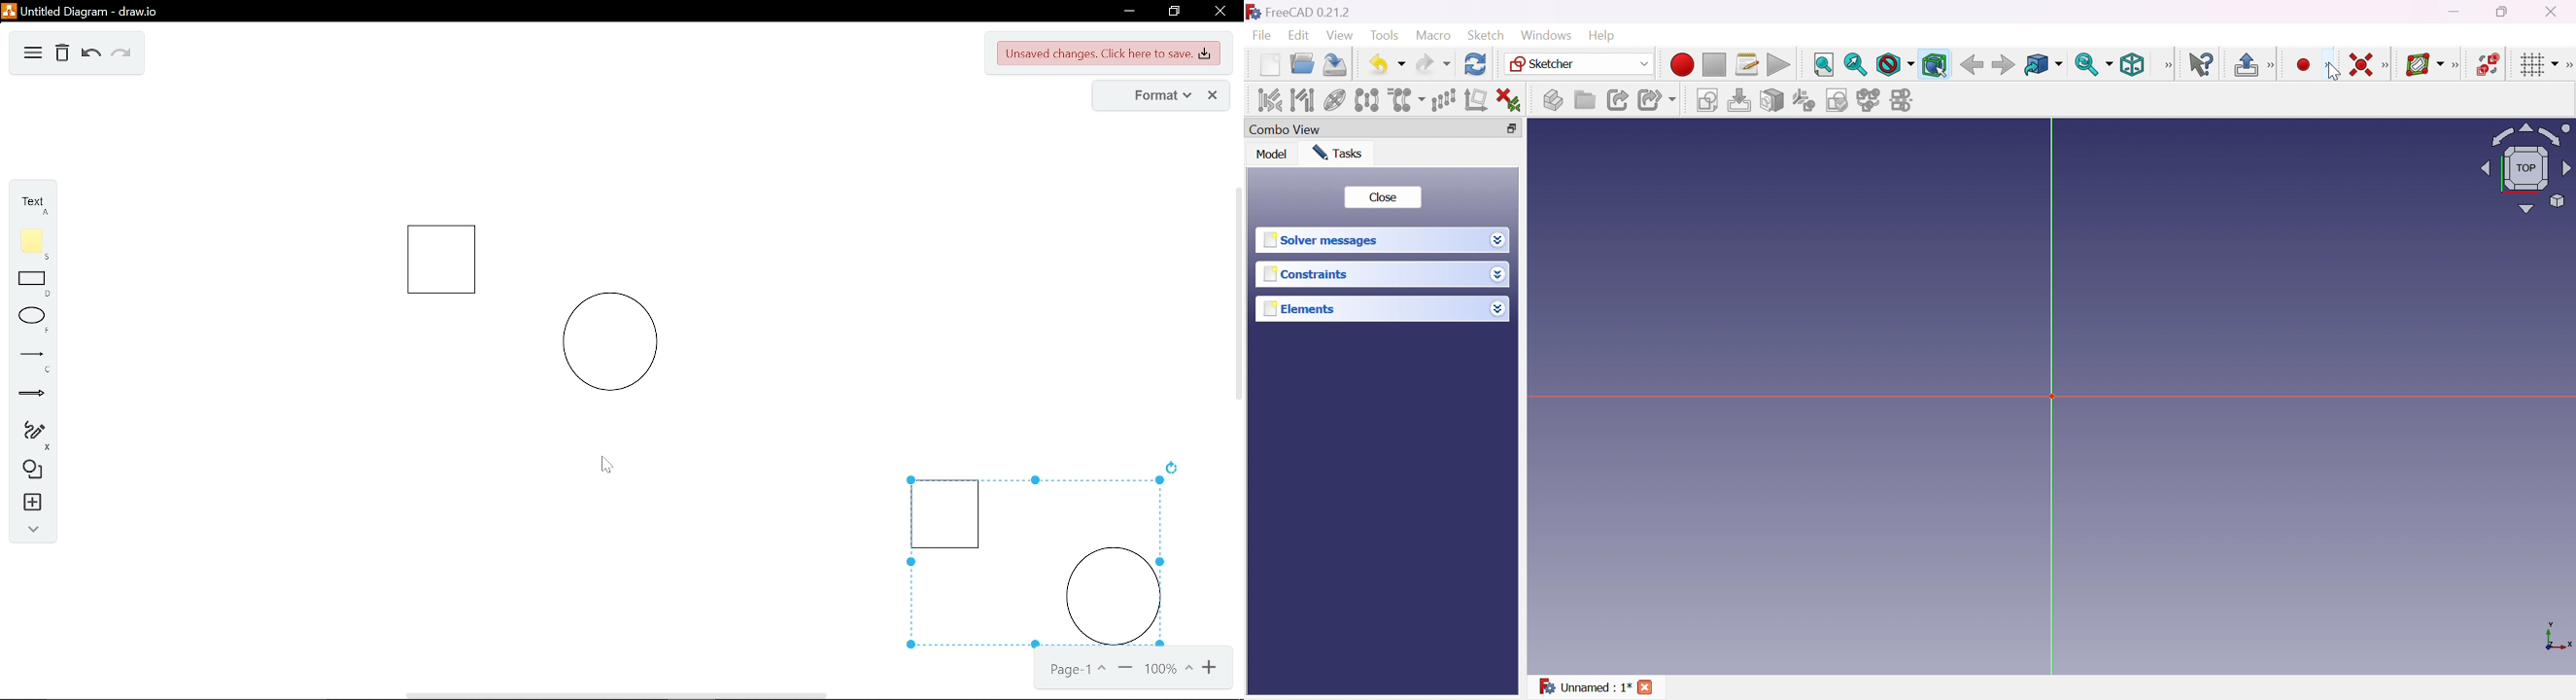 This screenshot has width=2576, height=700. What do you see at coordinates (1336, 65) in the screenshot?
I see `Save` at bounding box center [1336, 65].